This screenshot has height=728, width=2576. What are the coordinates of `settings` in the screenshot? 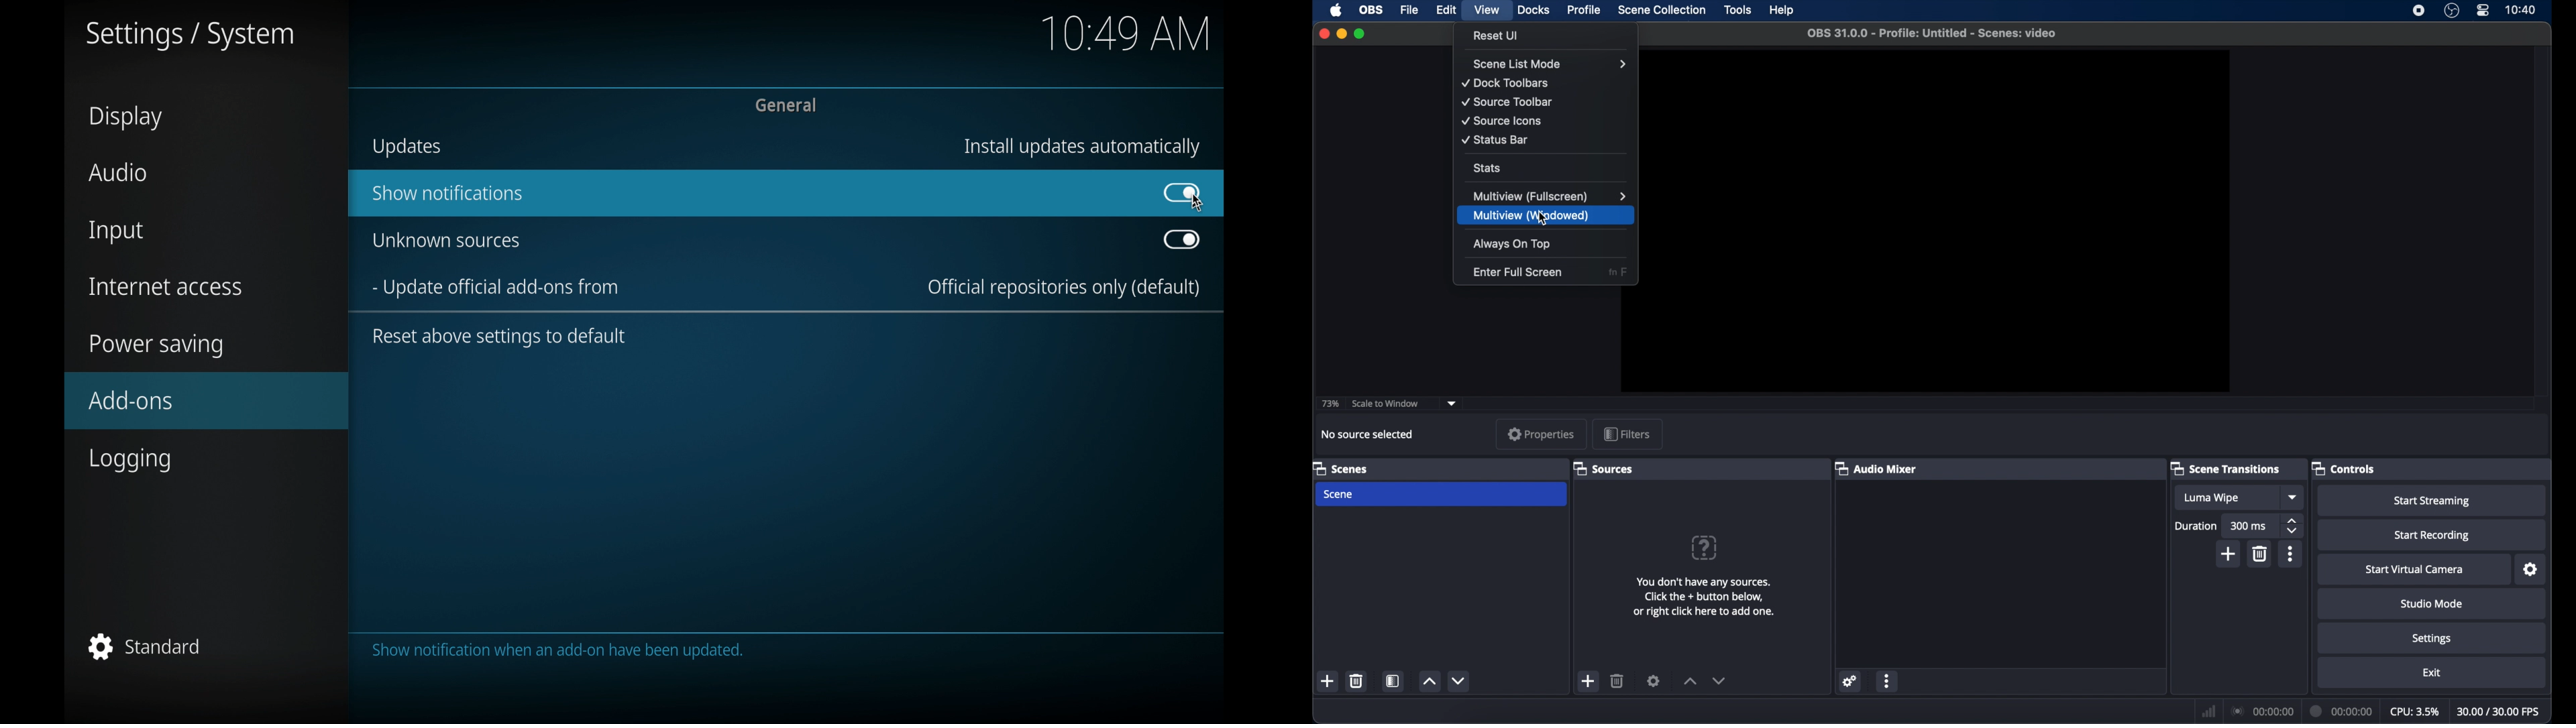 It's located at (1851, 681).